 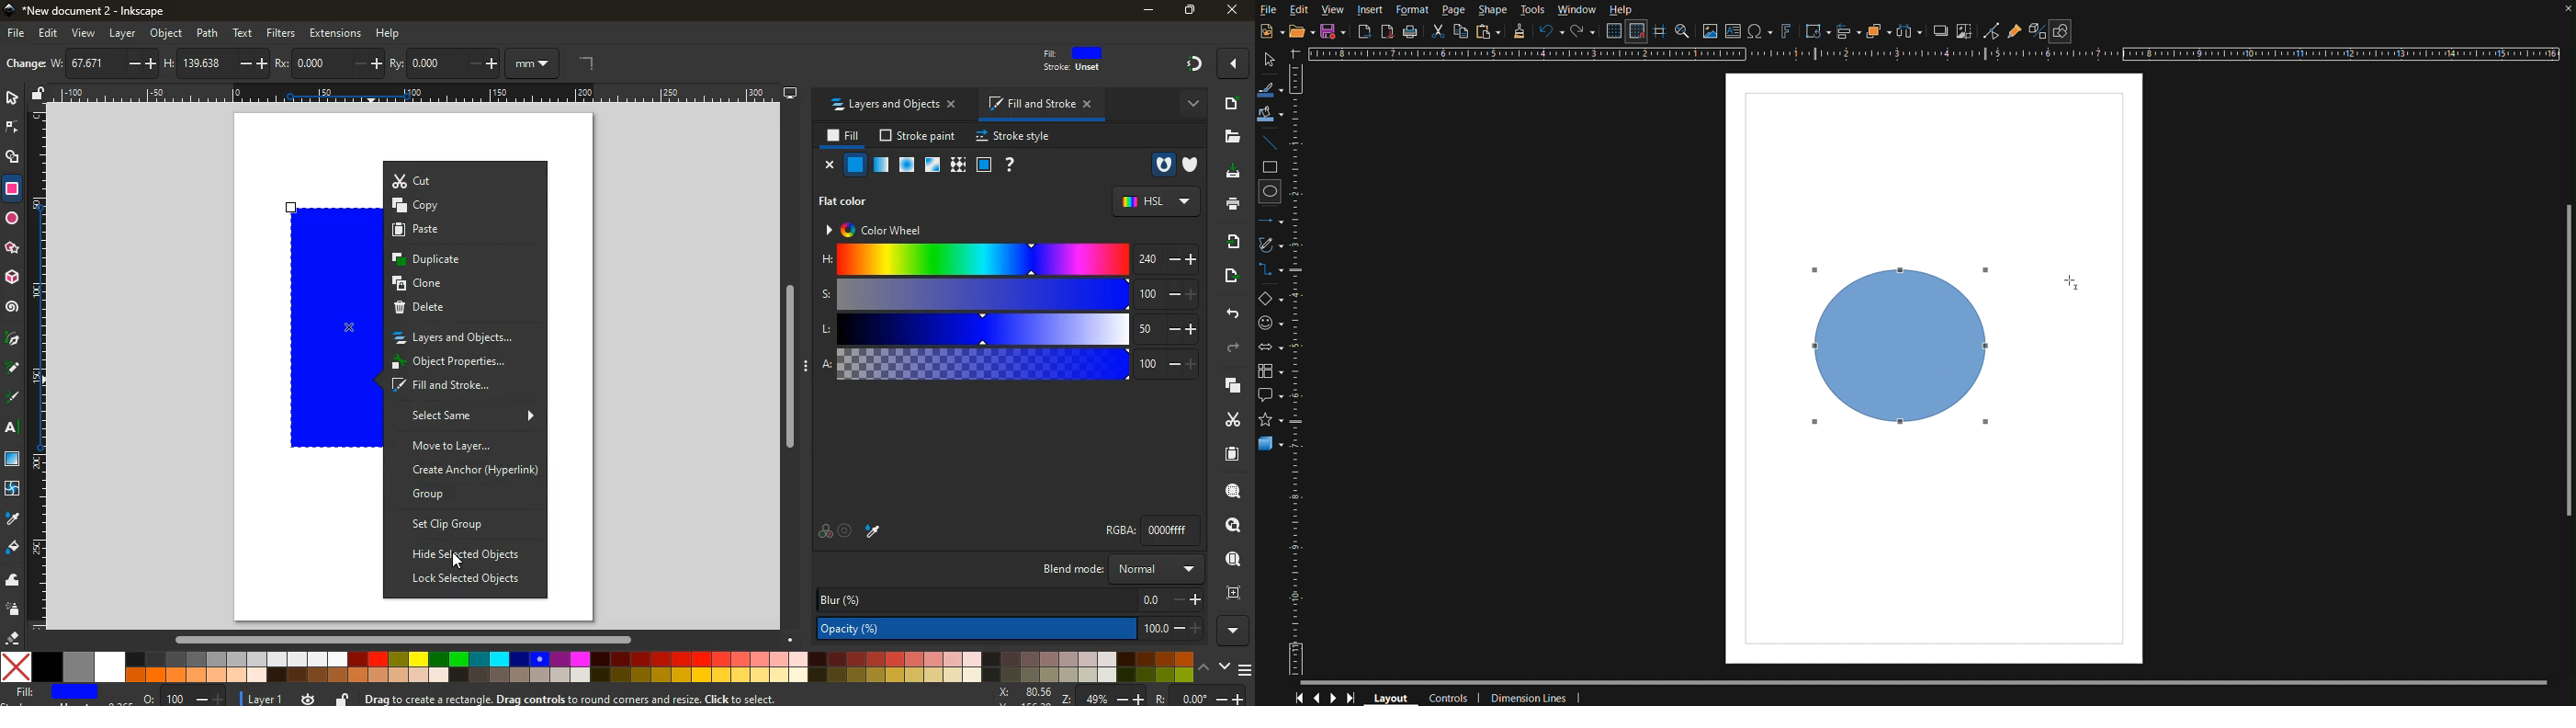 What do you see at coordinates (1734, 31) in the screenshot?
I see `Textbox` at bounding box center [1734, 31].